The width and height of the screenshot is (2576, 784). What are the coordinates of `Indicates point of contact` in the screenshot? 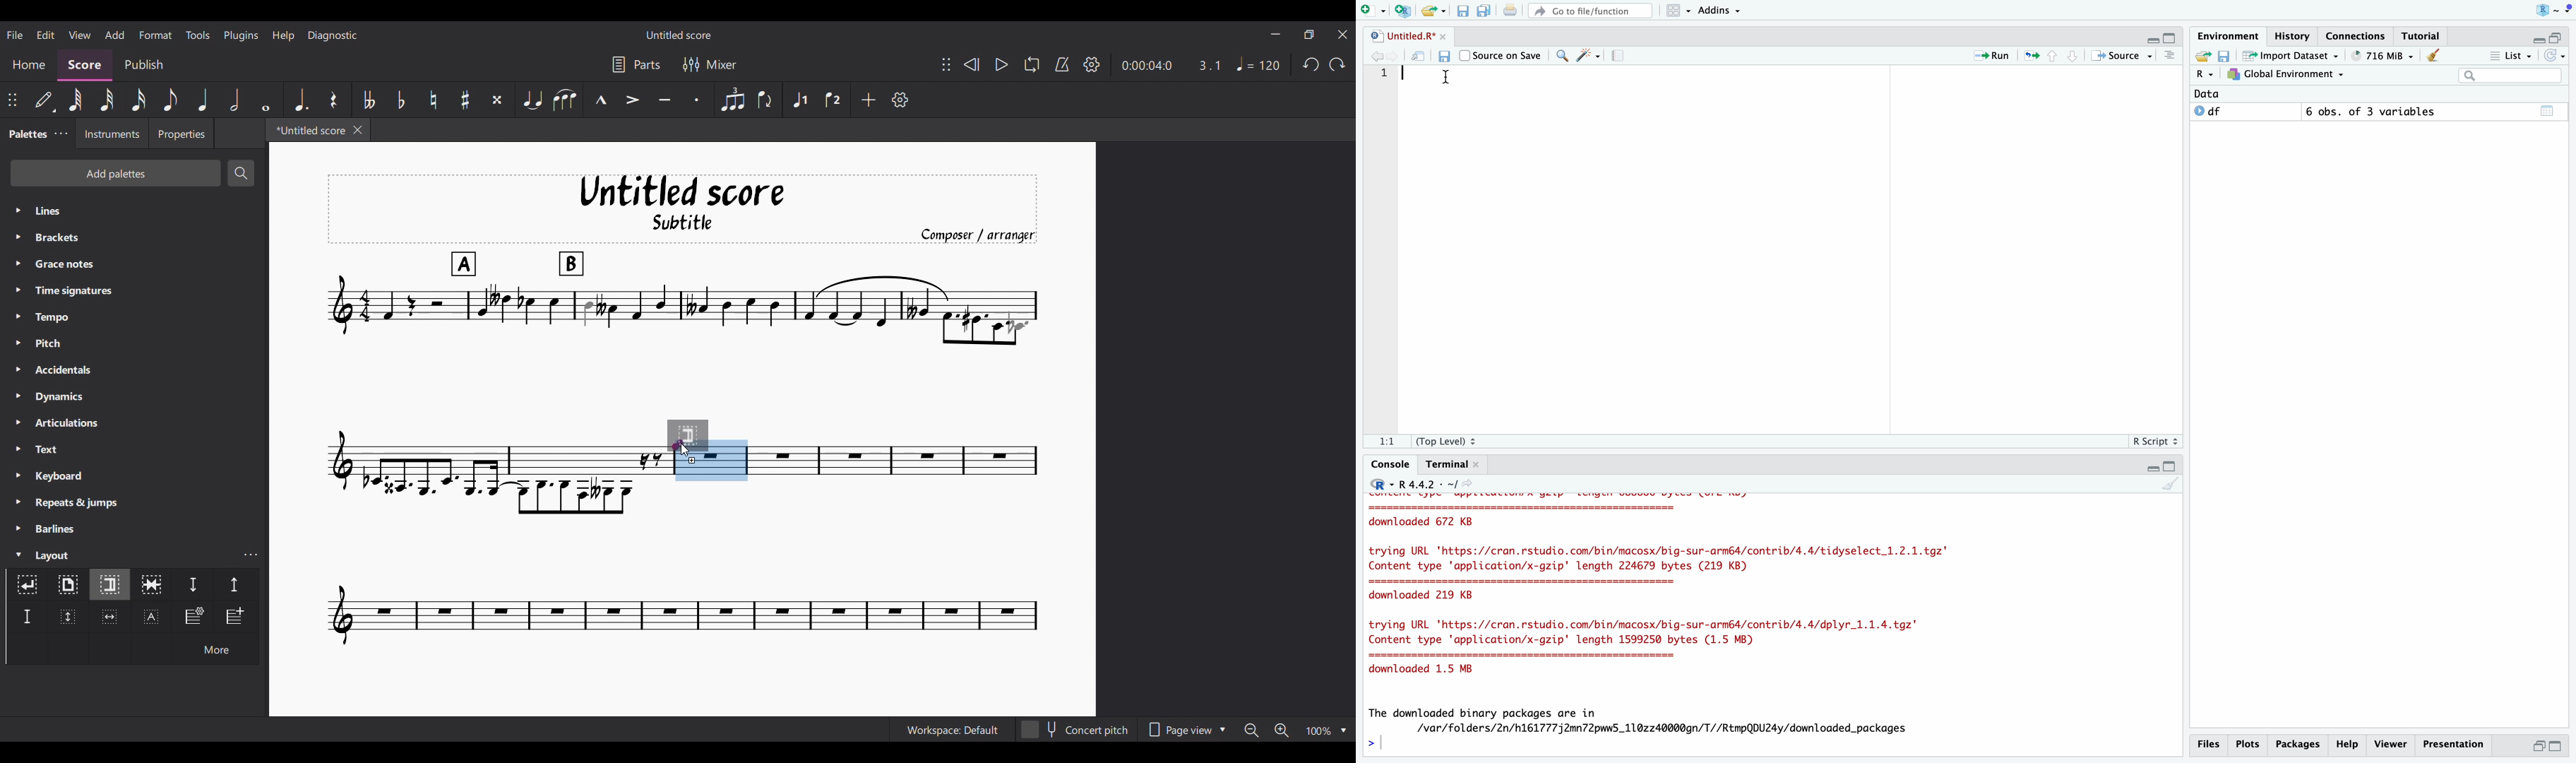 It's located at (678, 444).